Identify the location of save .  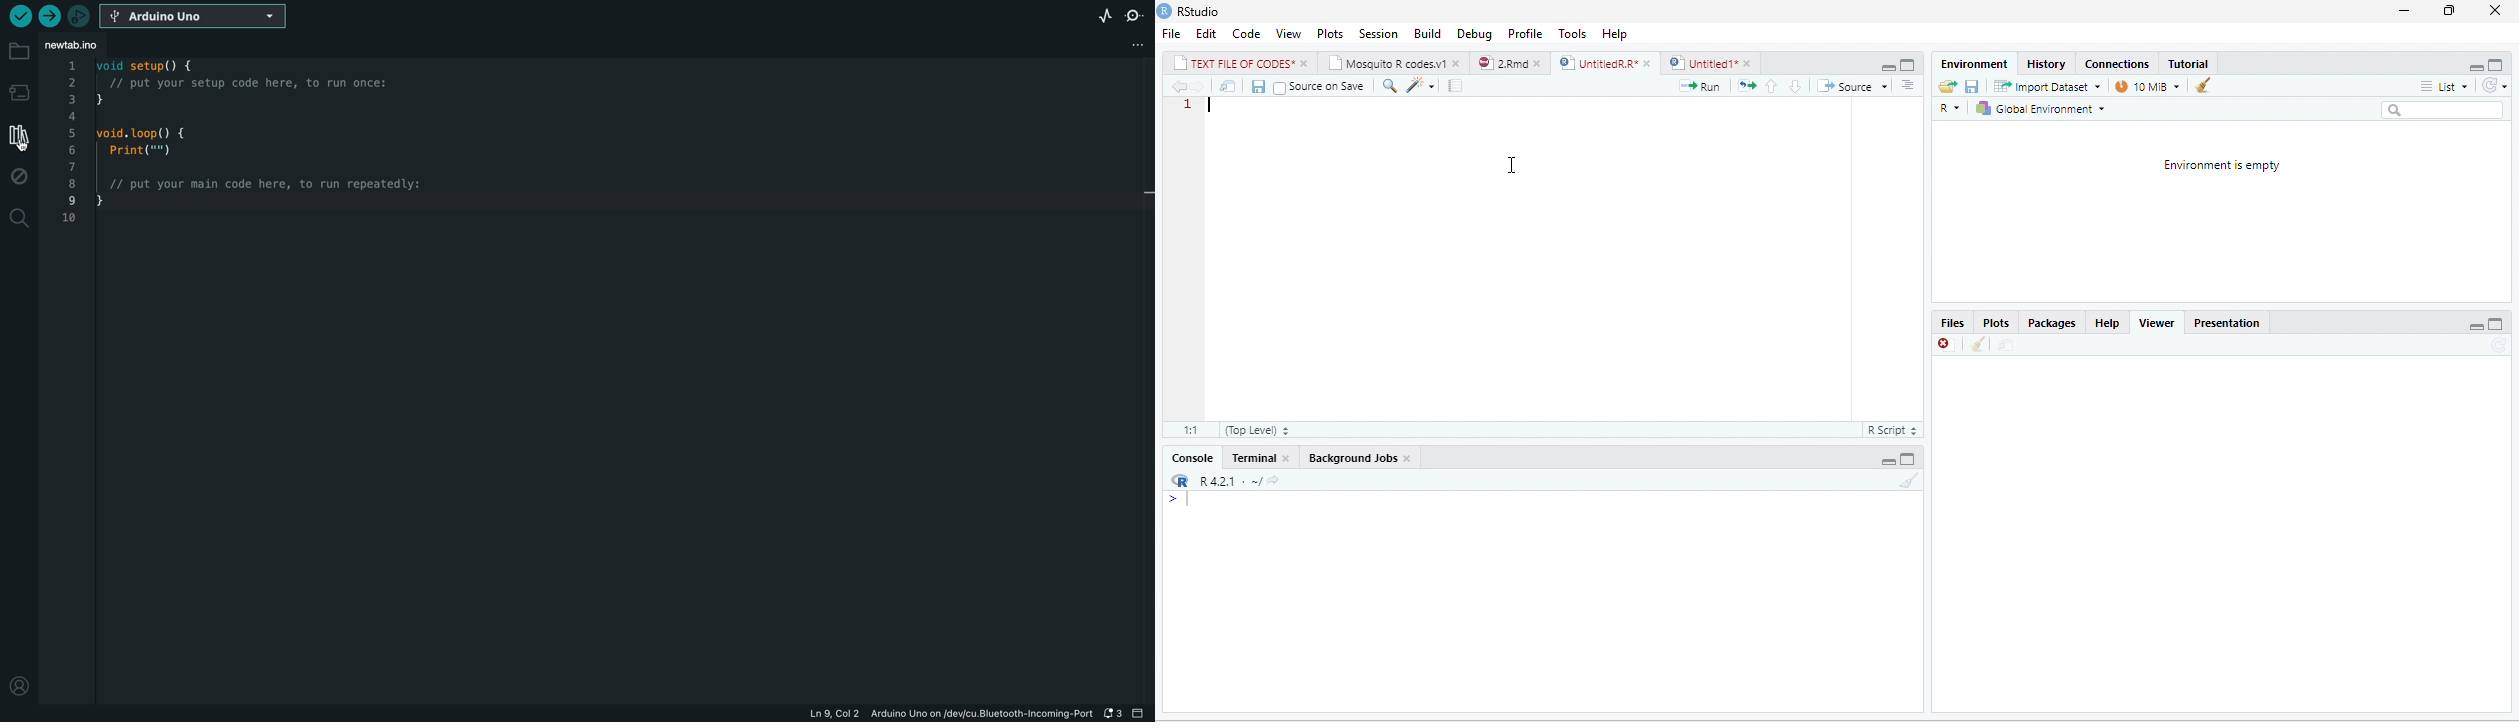
(1973, 86).